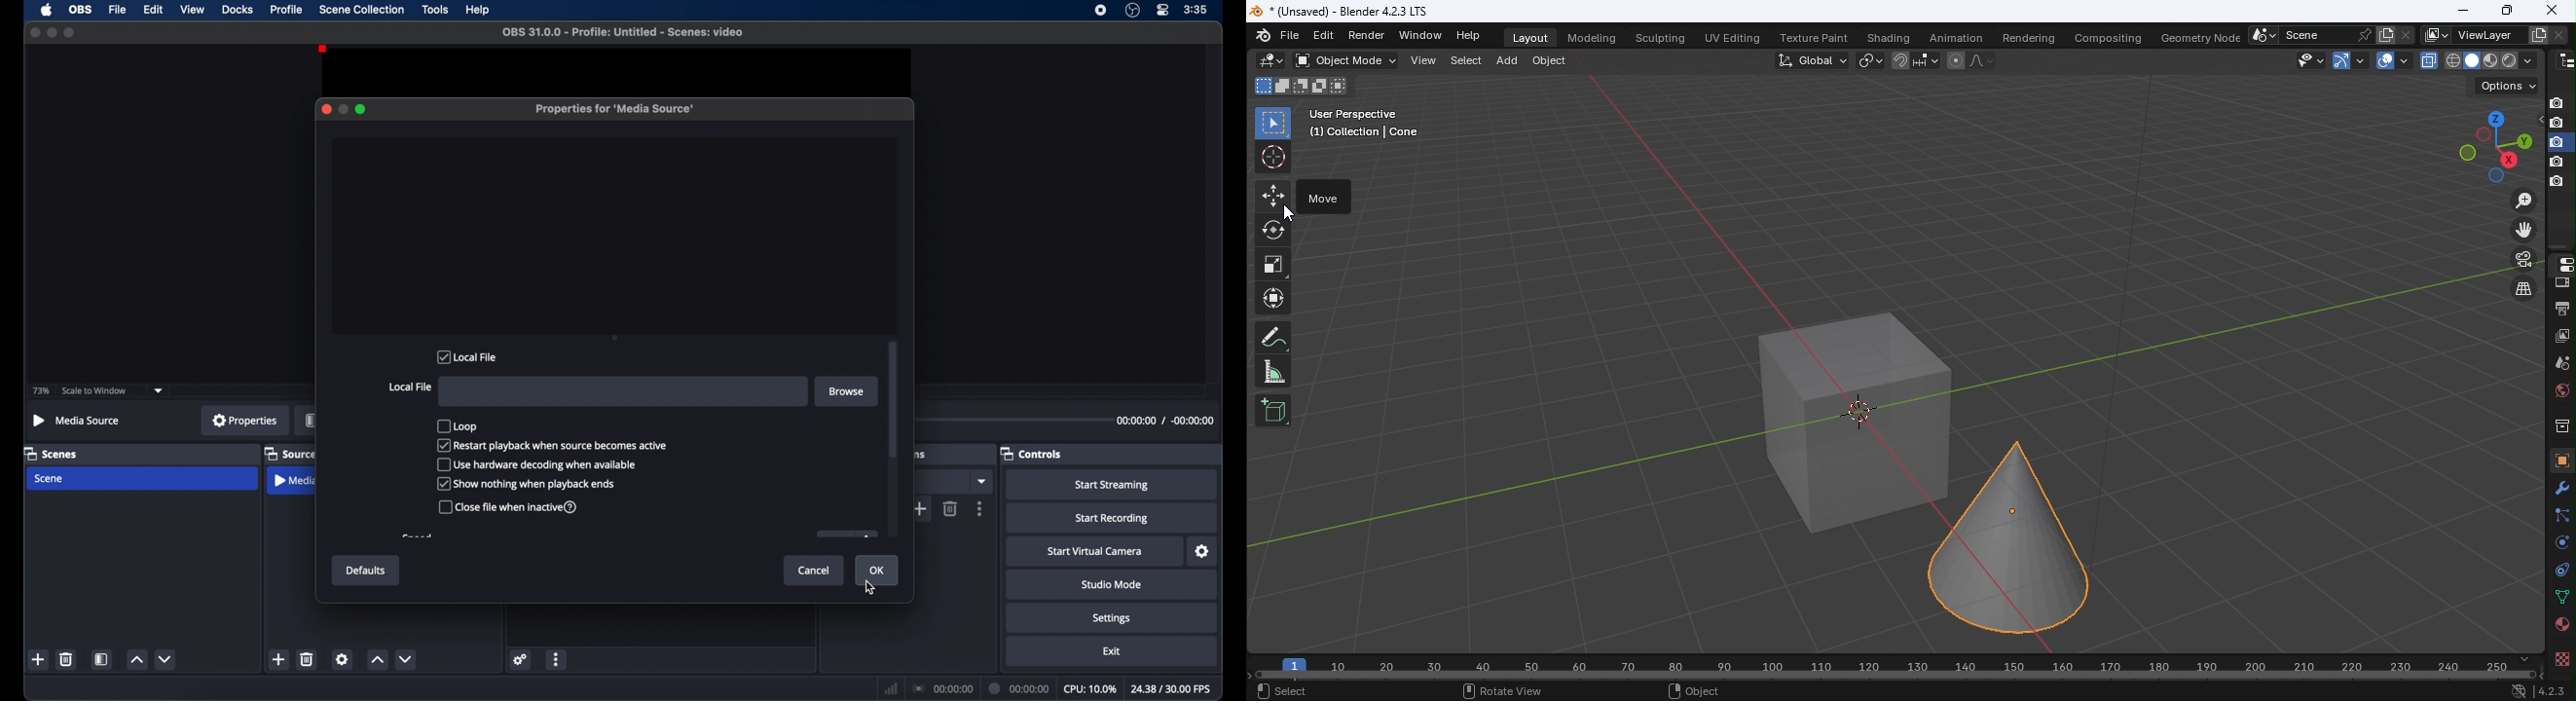  What do you see at coordinates (2559, 390) in the screenshot?
I see `World` at bounding box center [2559, 390].